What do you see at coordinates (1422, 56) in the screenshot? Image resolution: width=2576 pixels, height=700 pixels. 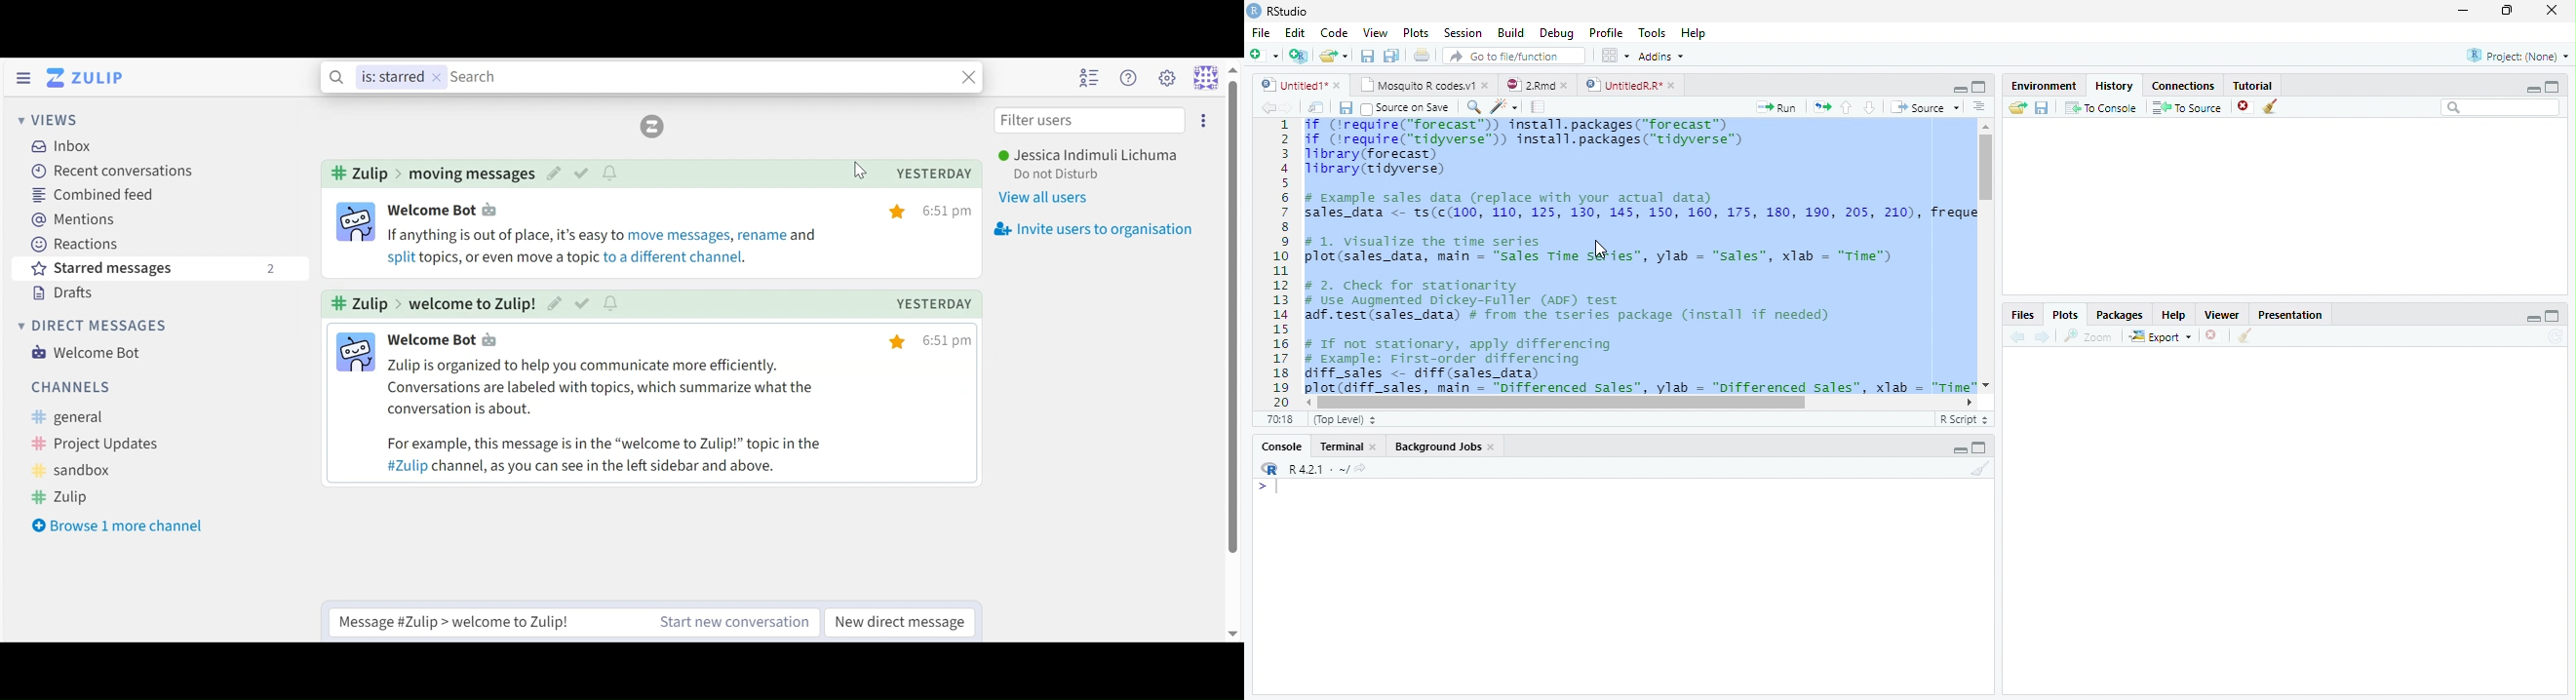 I see `Print` at bounding box center [1422, 56].